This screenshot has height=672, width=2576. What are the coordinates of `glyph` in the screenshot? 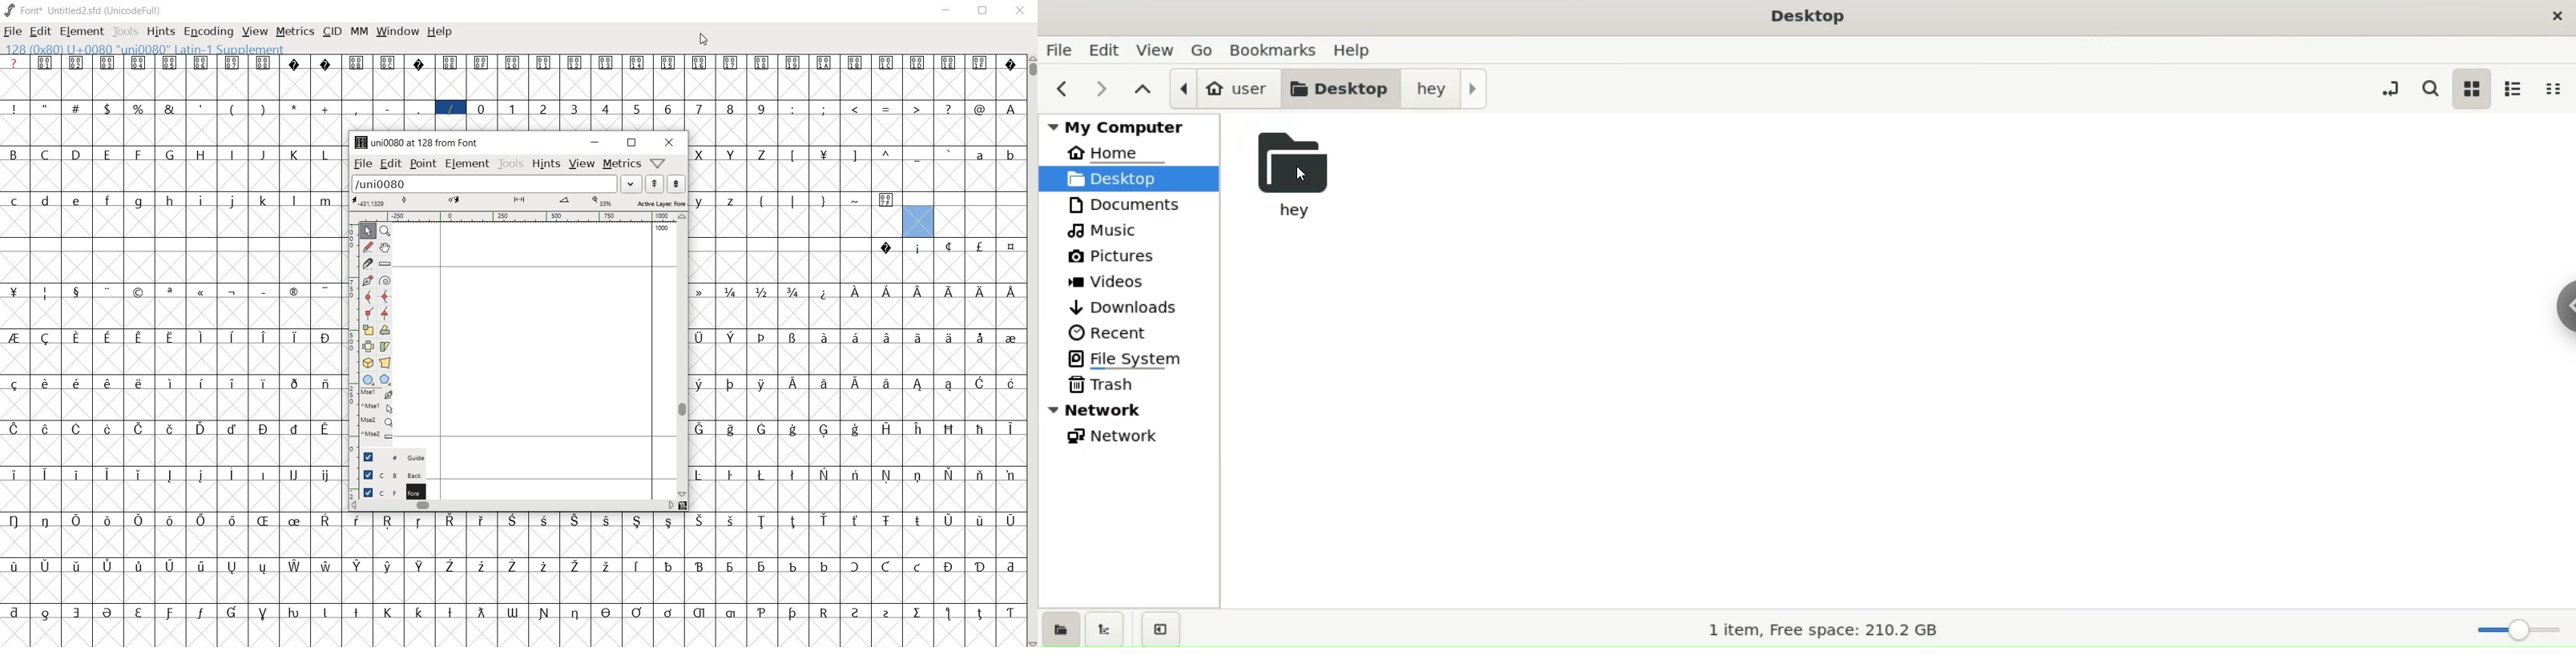 It's located at (450, 613).